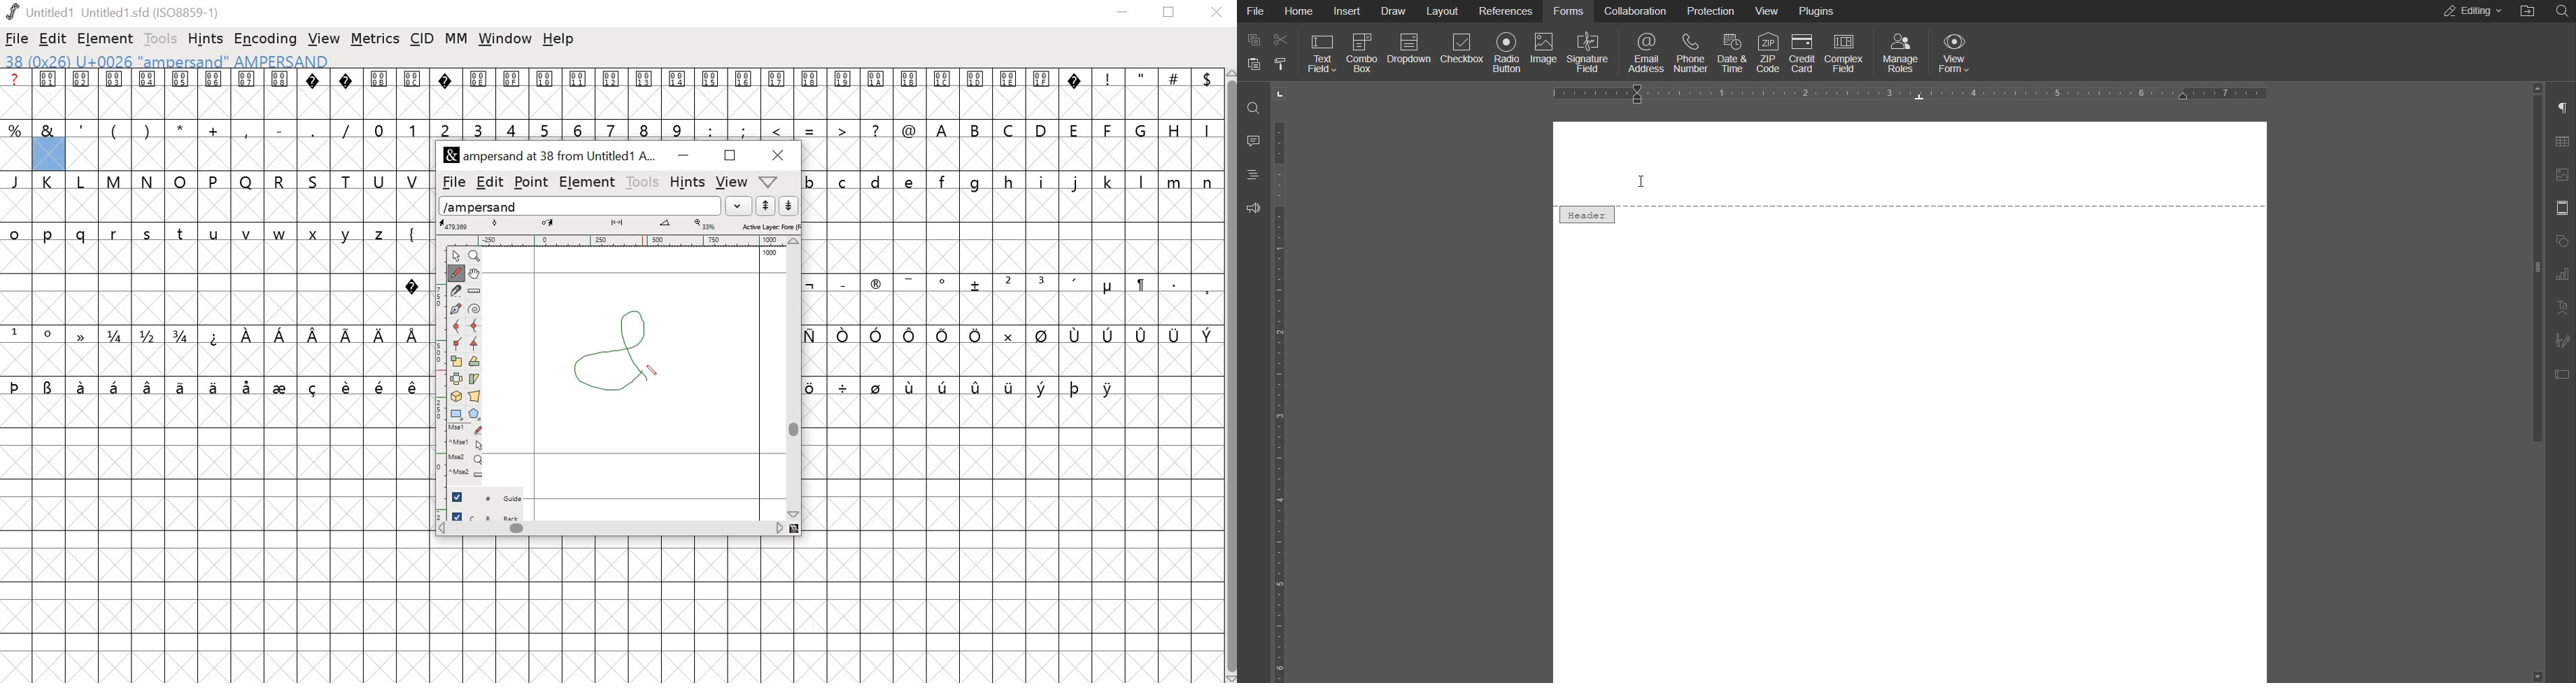 This screenshot has width=2576, height=700. Describe the element at coordinates (911, 181) in the screenshot. I see `e` at that location.